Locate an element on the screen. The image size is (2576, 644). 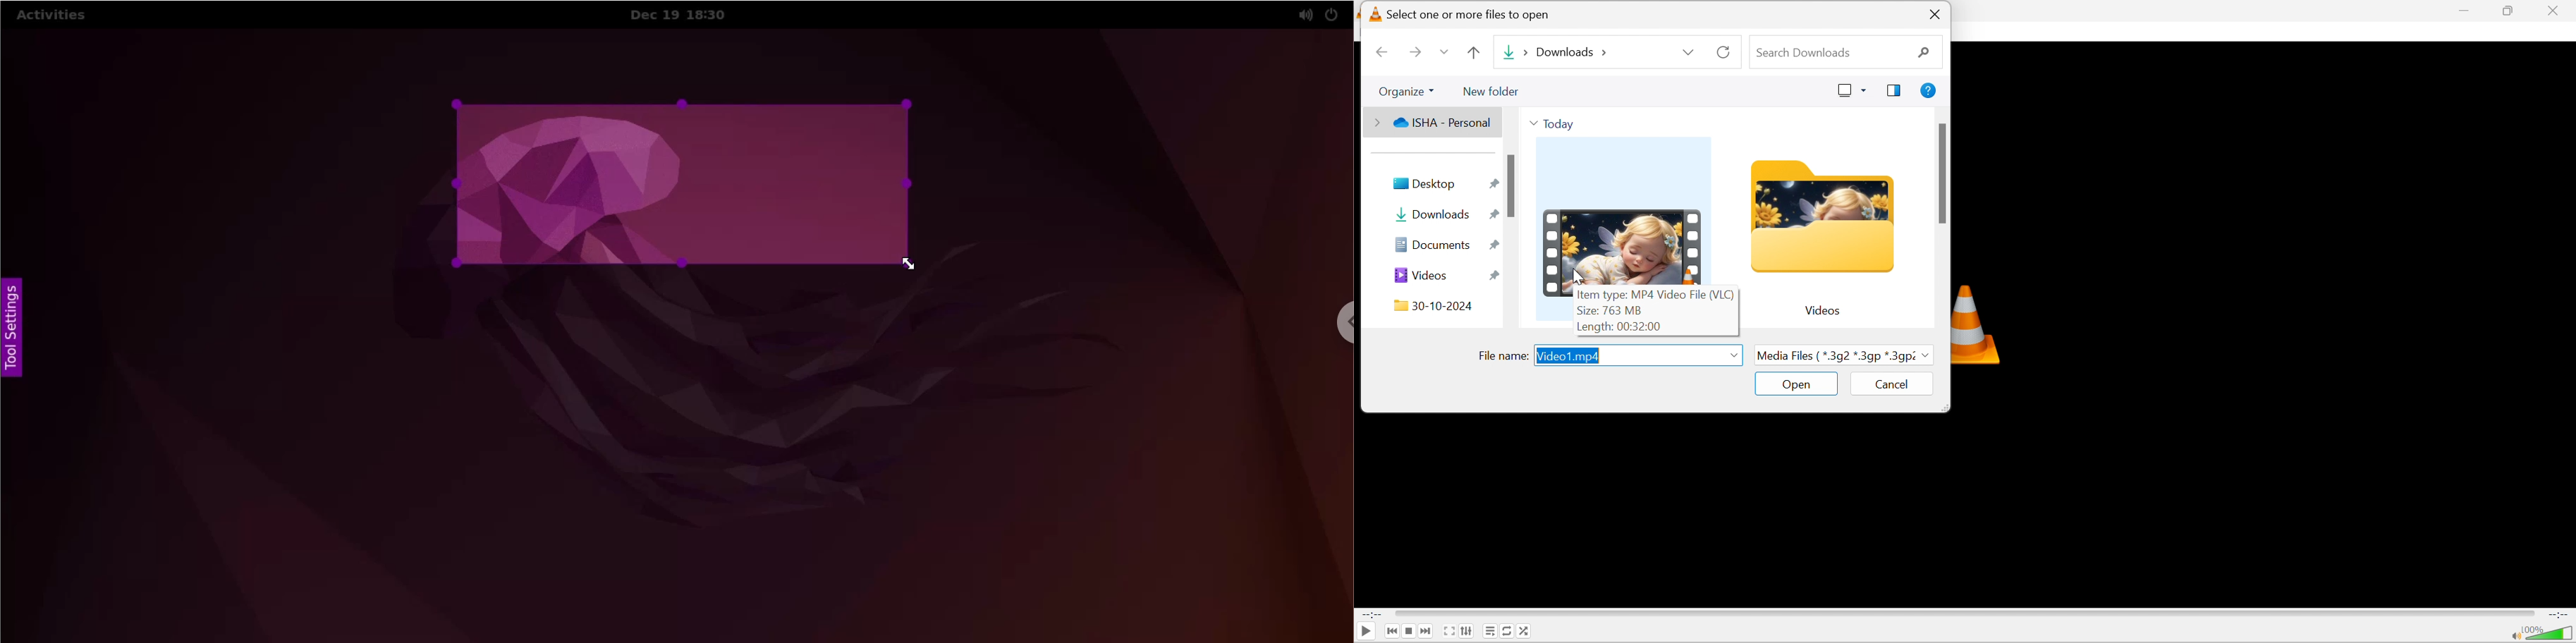
close is located at coordinates (2555, 9).